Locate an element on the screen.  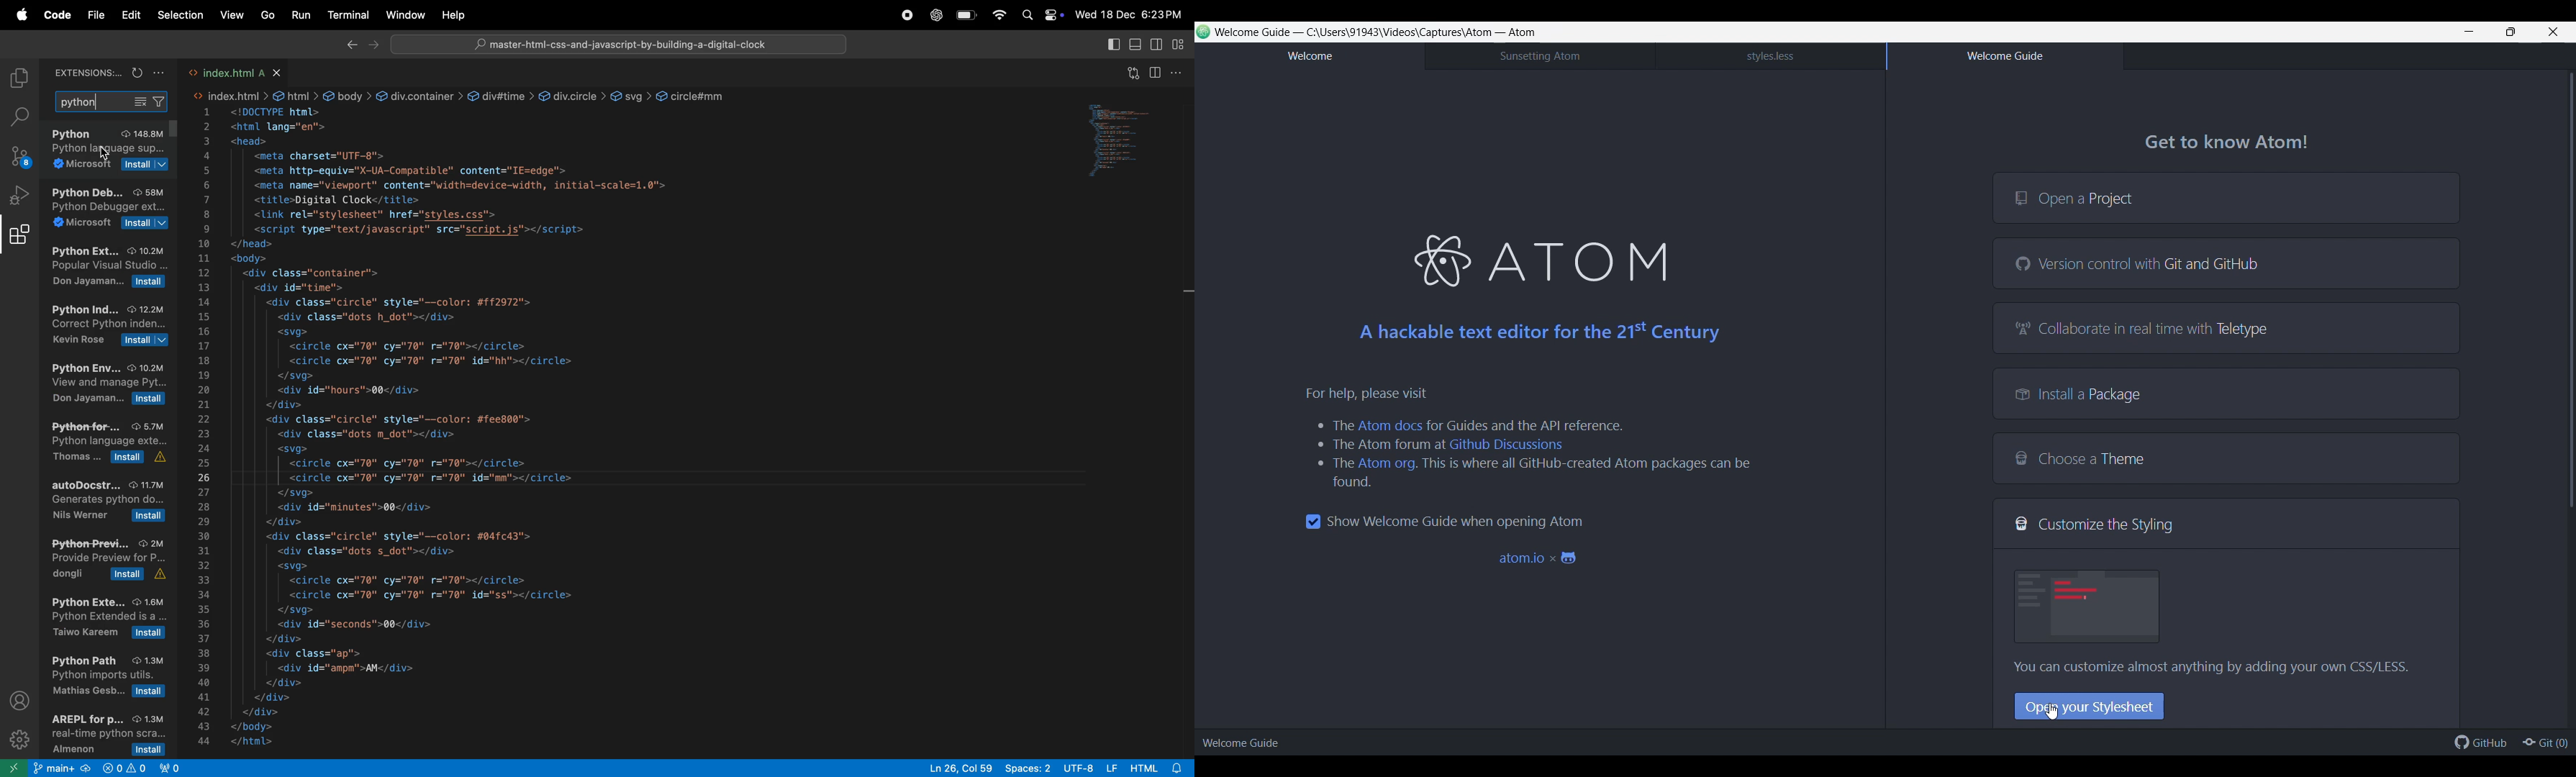
extensions is located at coordinates (83, 72).